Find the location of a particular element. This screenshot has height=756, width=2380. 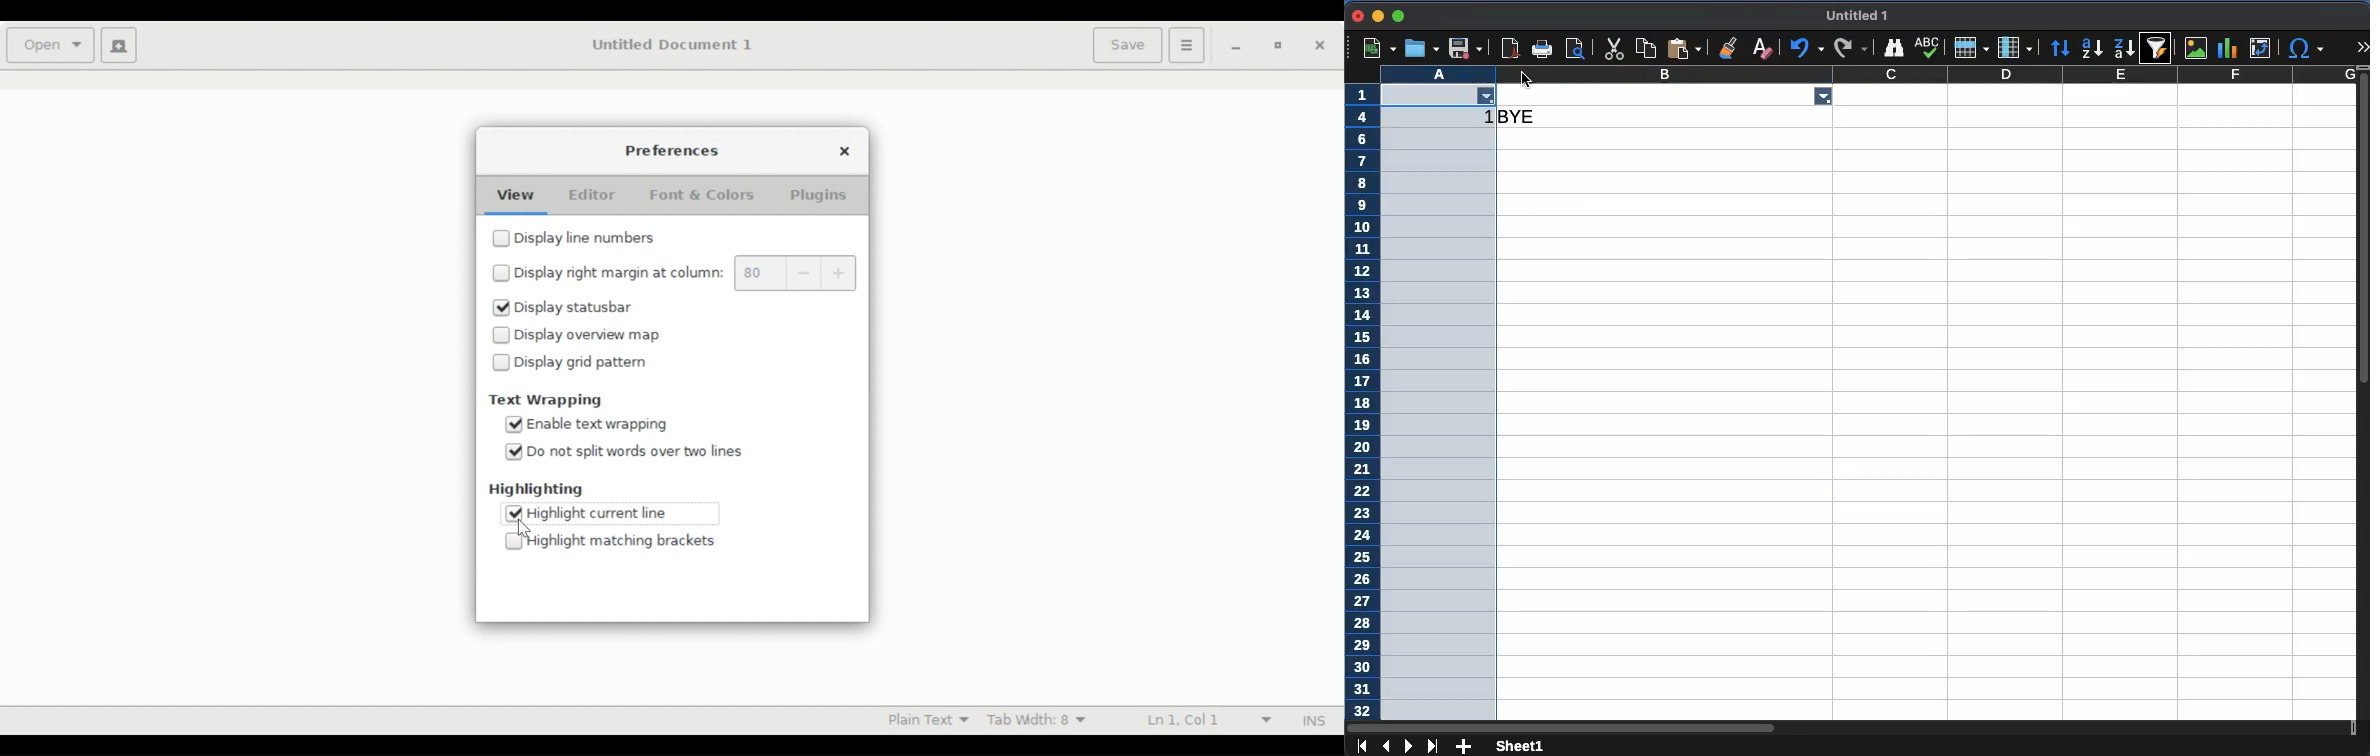

Tab Width is located at coordinates (1035, 720).